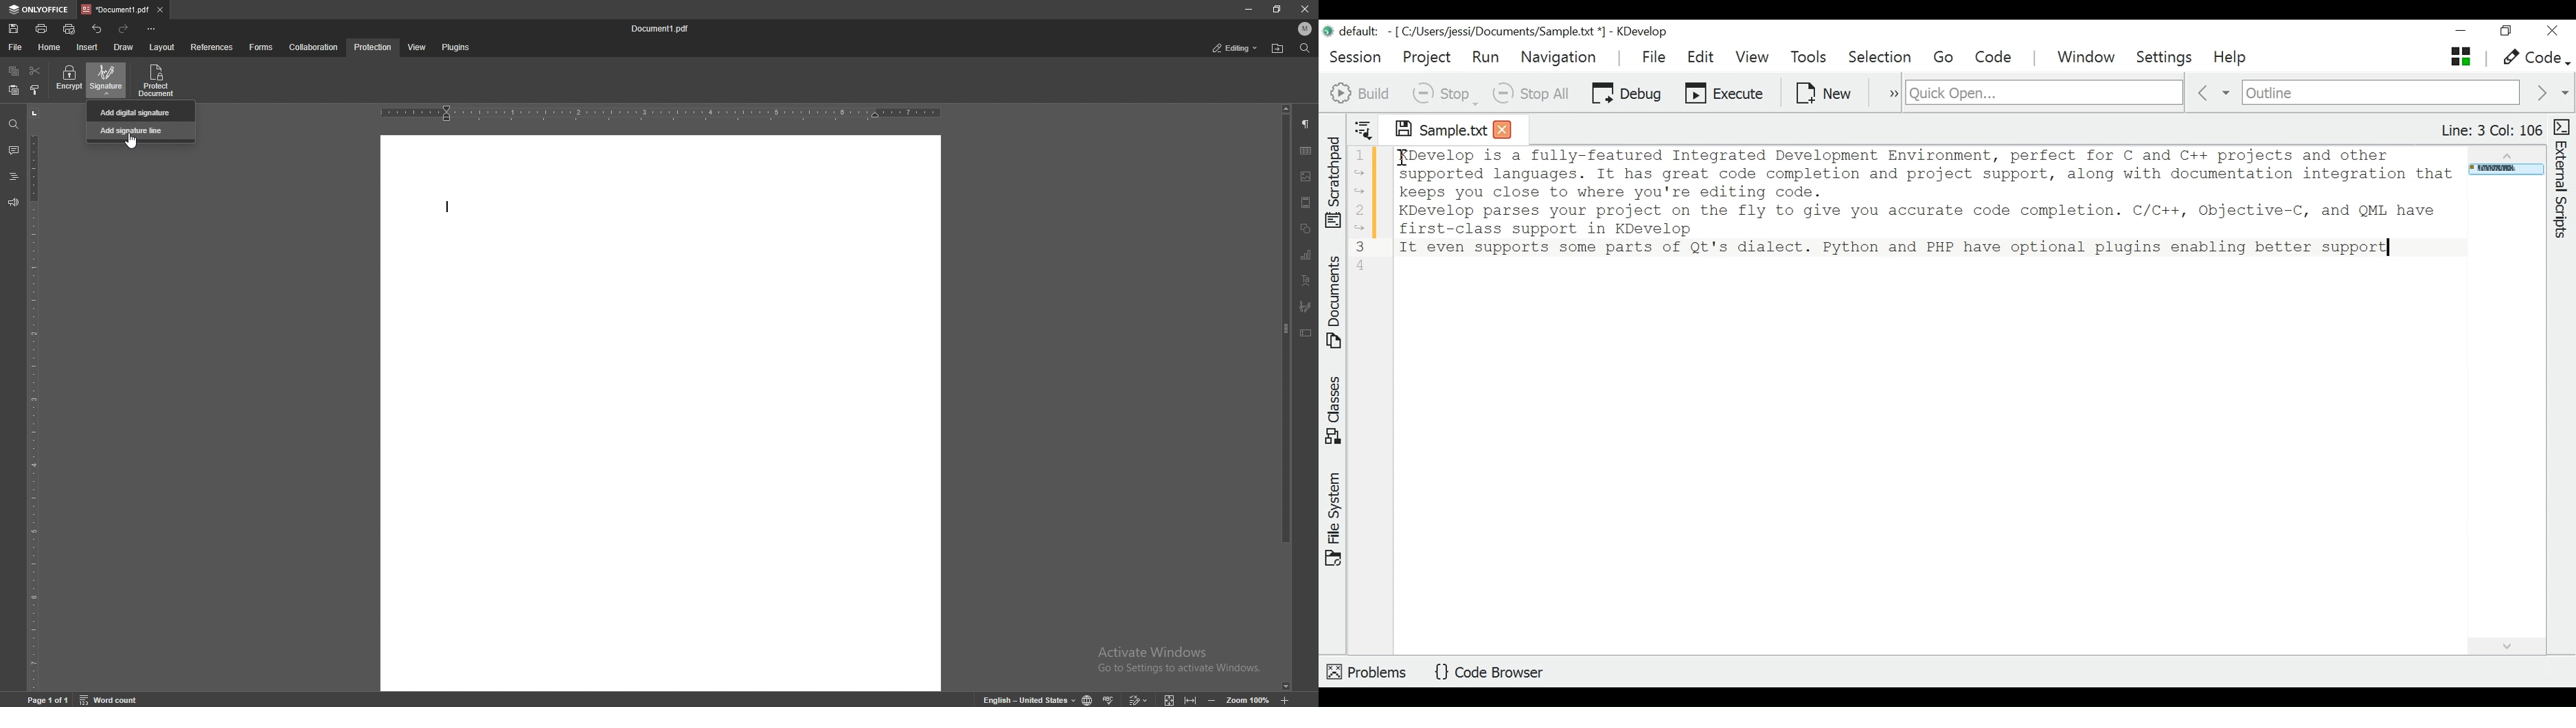 The image size is (2576, 728). I want to click on forms, so click(262, 47).